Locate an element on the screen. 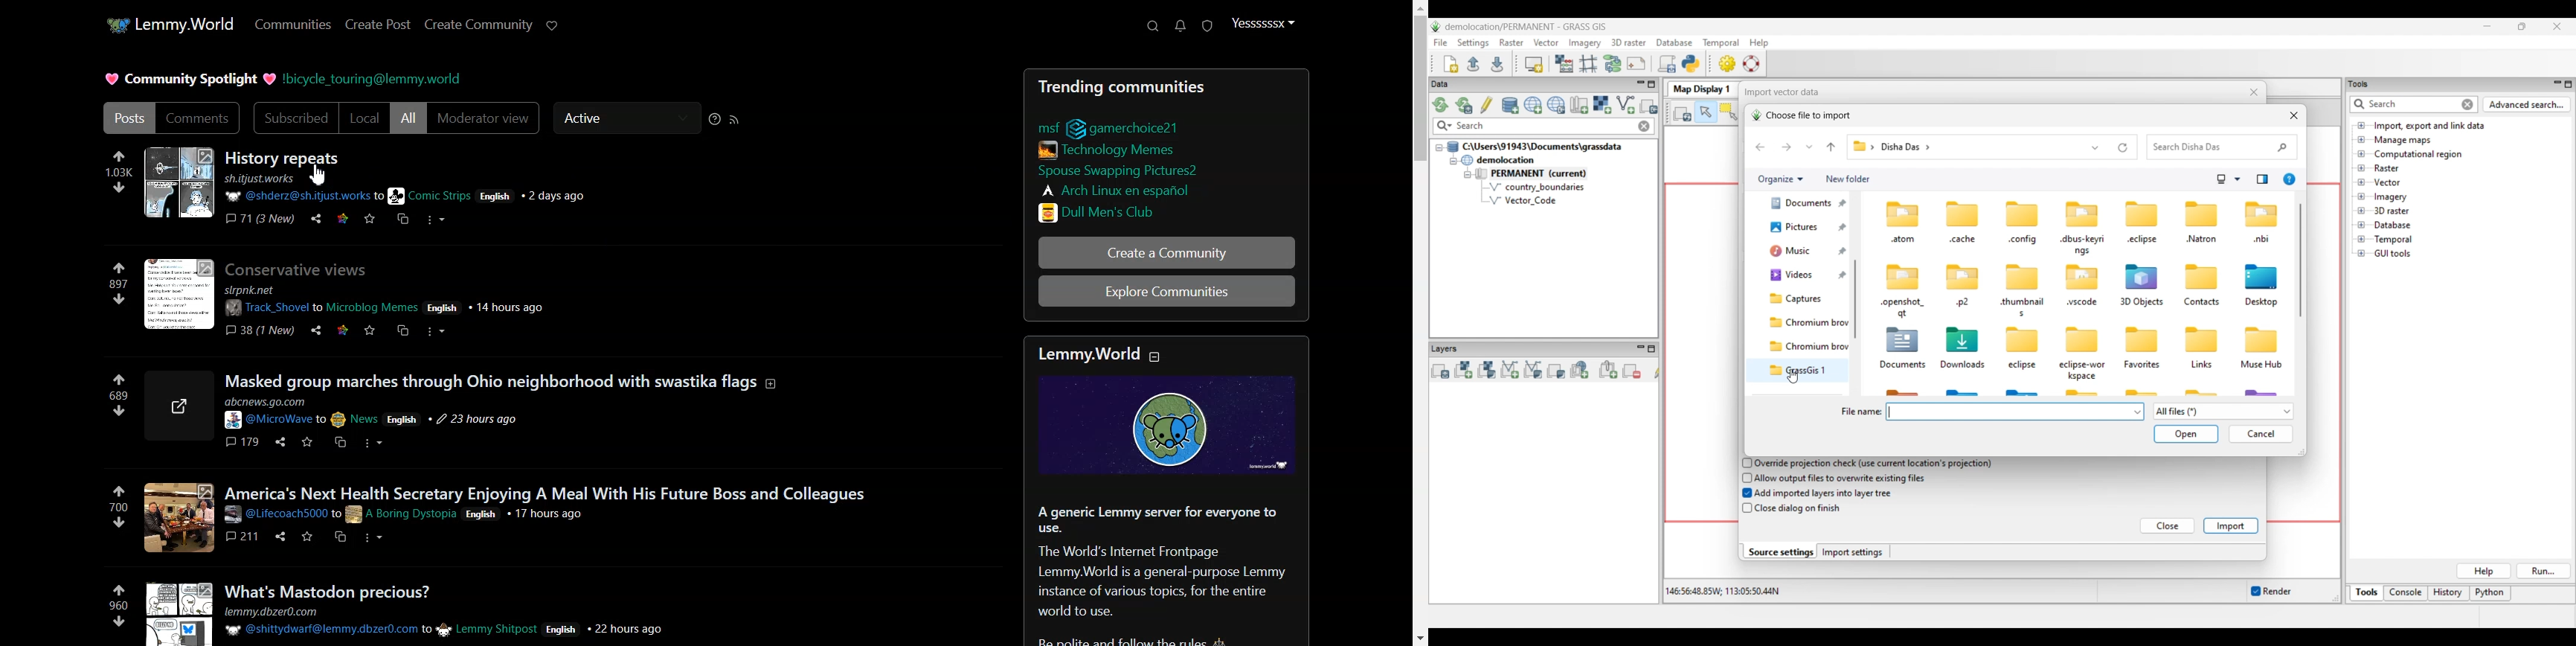 The width and height of the screenshot is (2576, 672). Posts is located at coordinates (127, 118).